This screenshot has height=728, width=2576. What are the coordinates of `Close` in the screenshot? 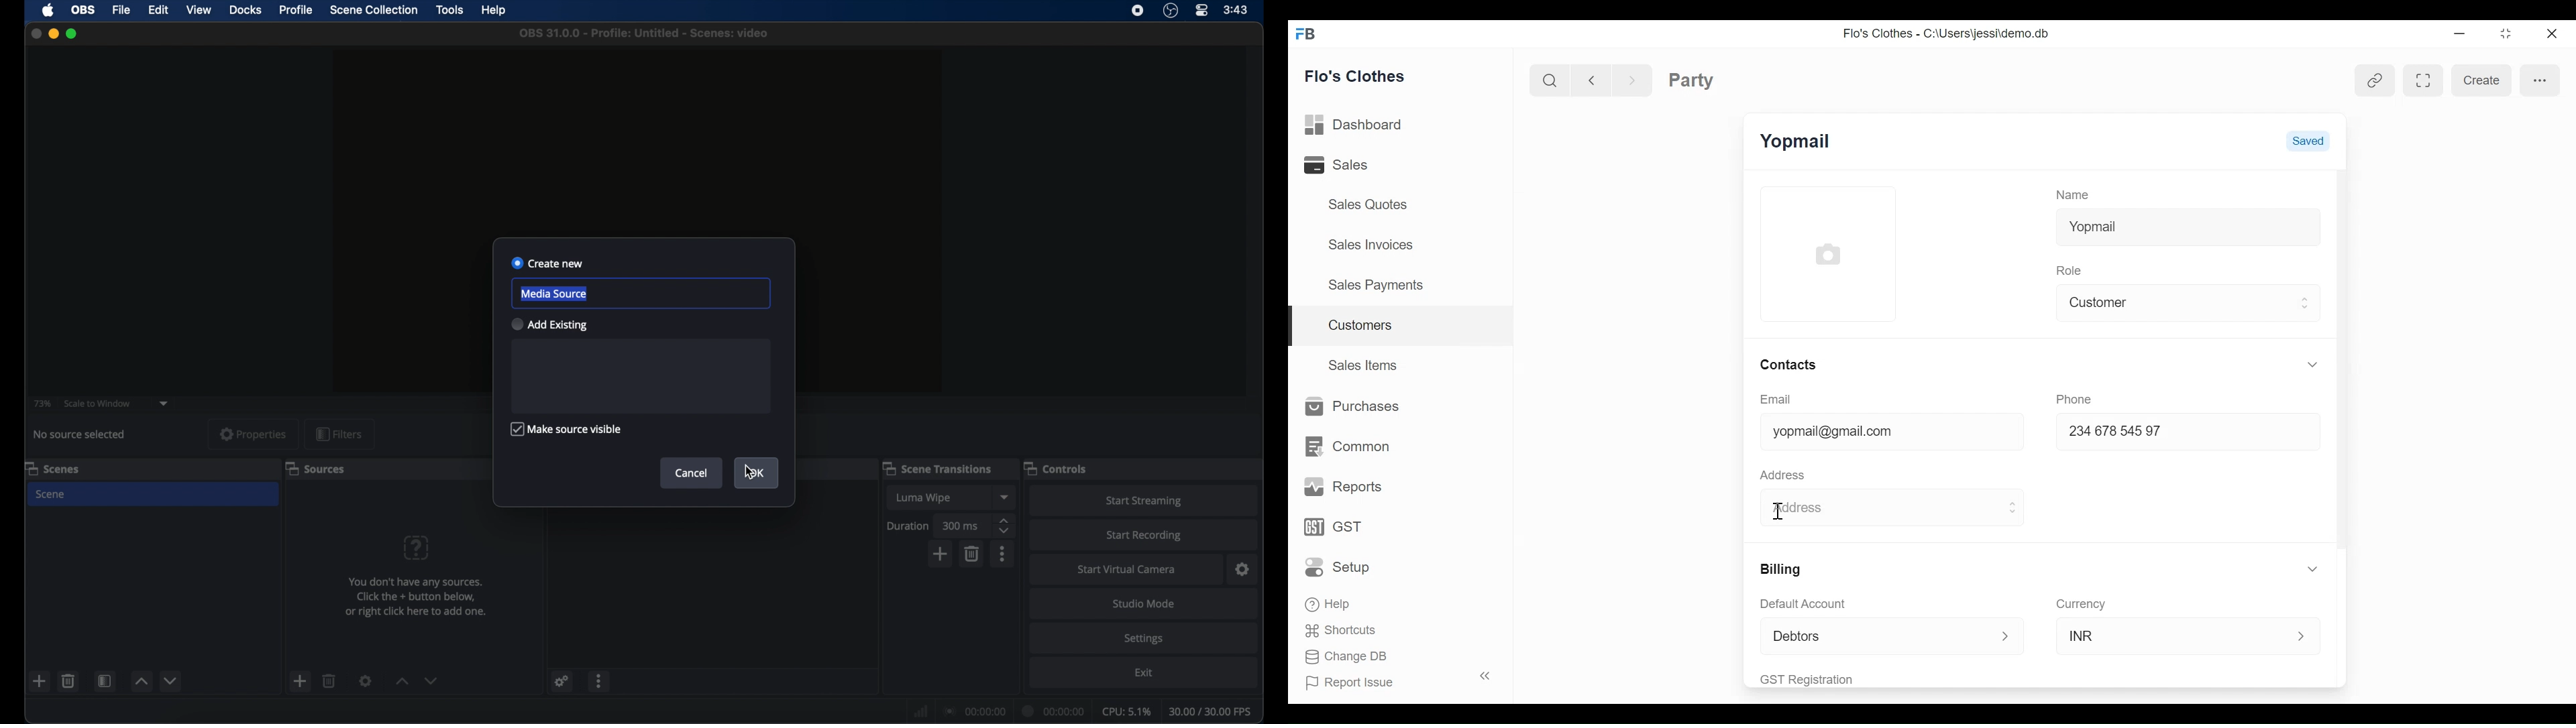 It's located at (2550, 33).